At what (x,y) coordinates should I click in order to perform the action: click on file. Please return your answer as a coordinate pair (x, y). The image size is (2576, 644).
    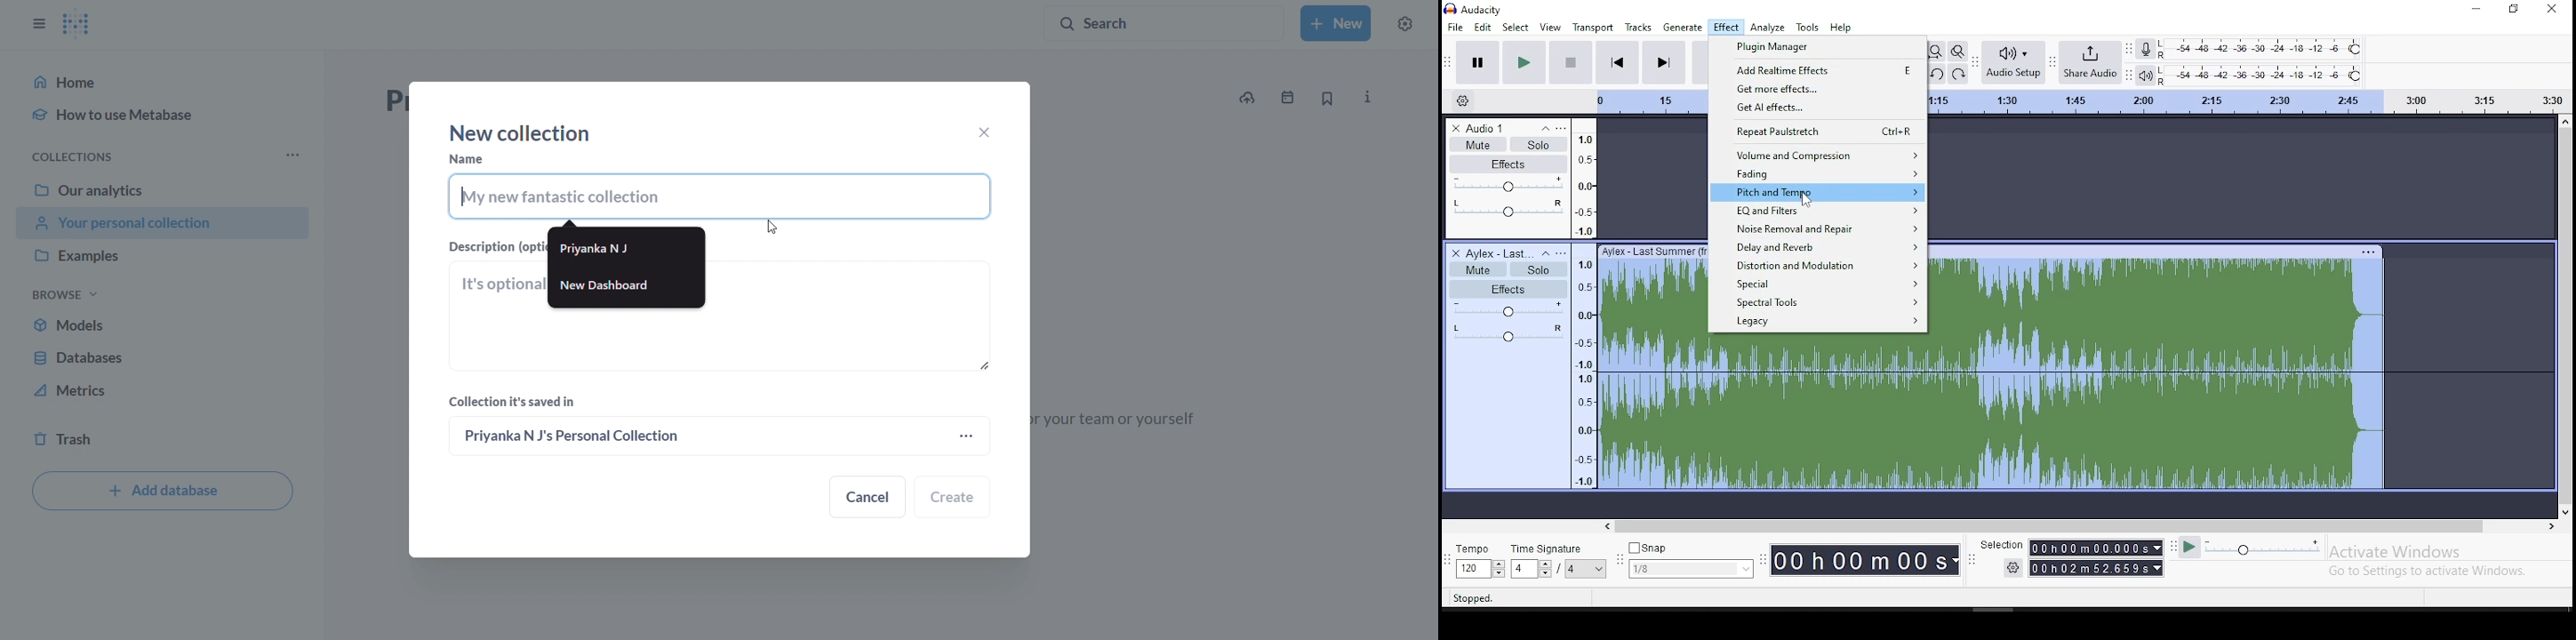
    Looking at the image, I should click on (1455, 27).